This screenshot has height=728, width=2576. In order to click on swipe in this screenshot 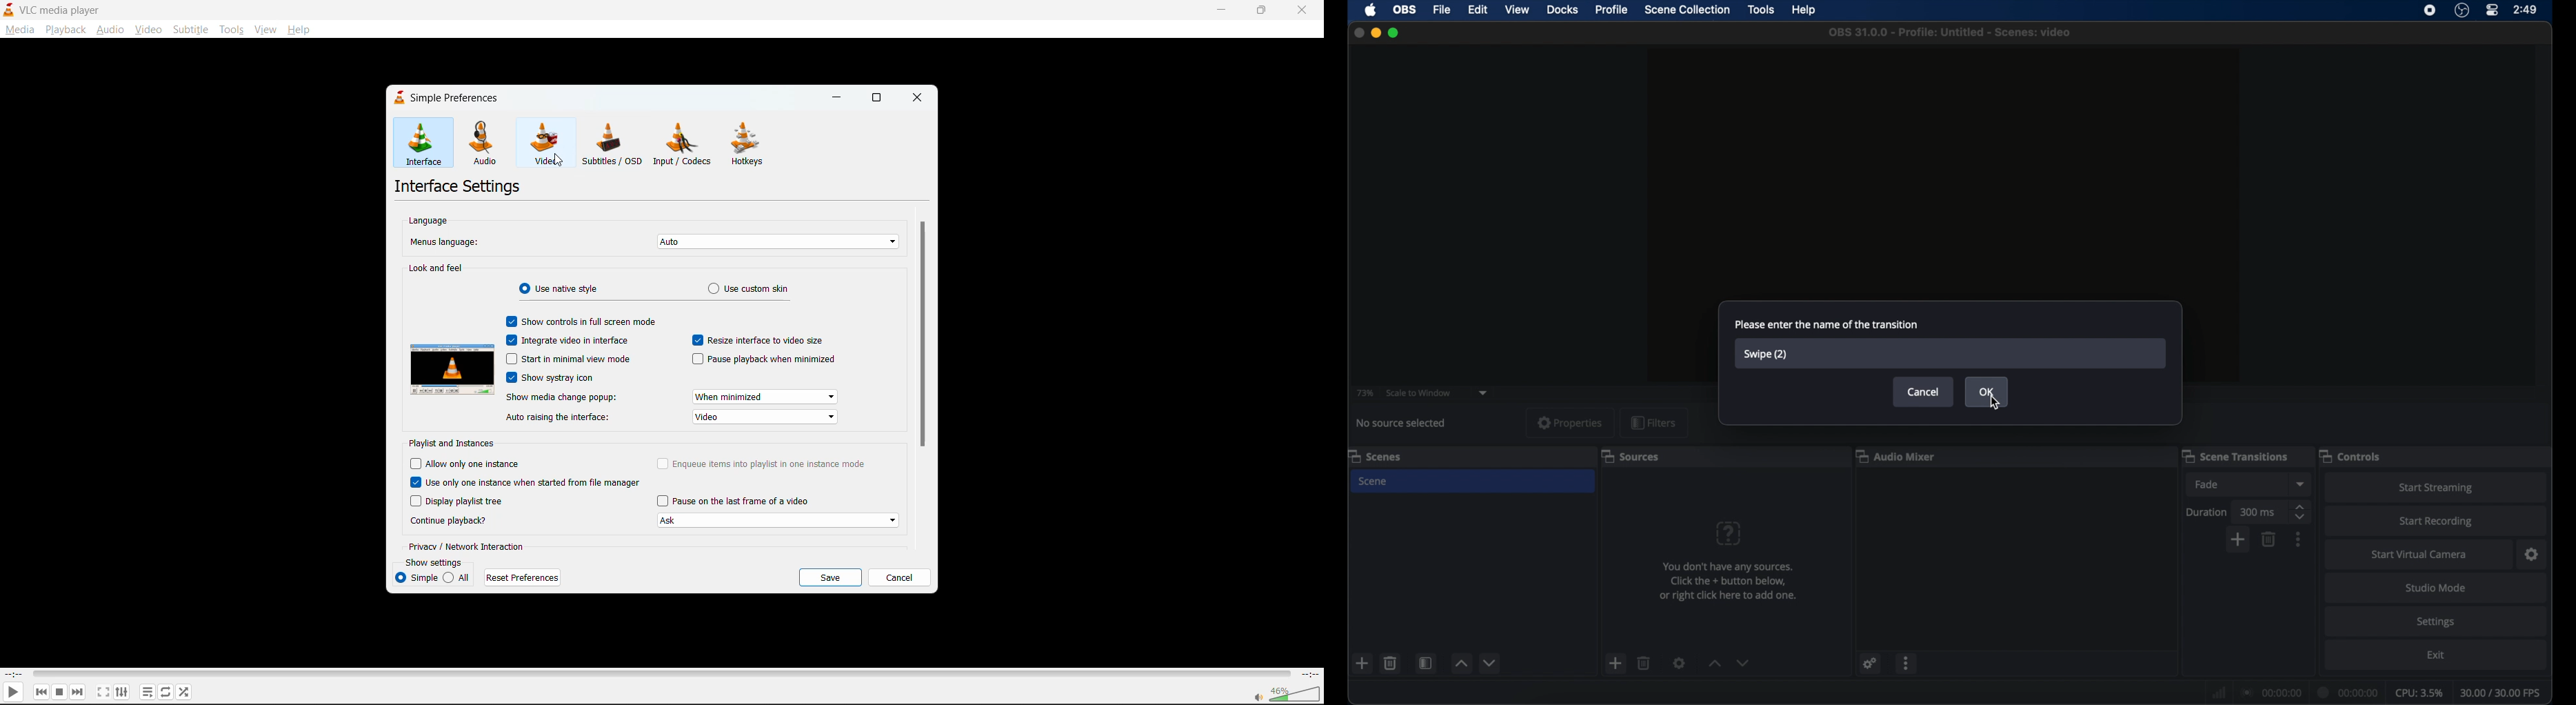, I will do `click(1767, 354)`.